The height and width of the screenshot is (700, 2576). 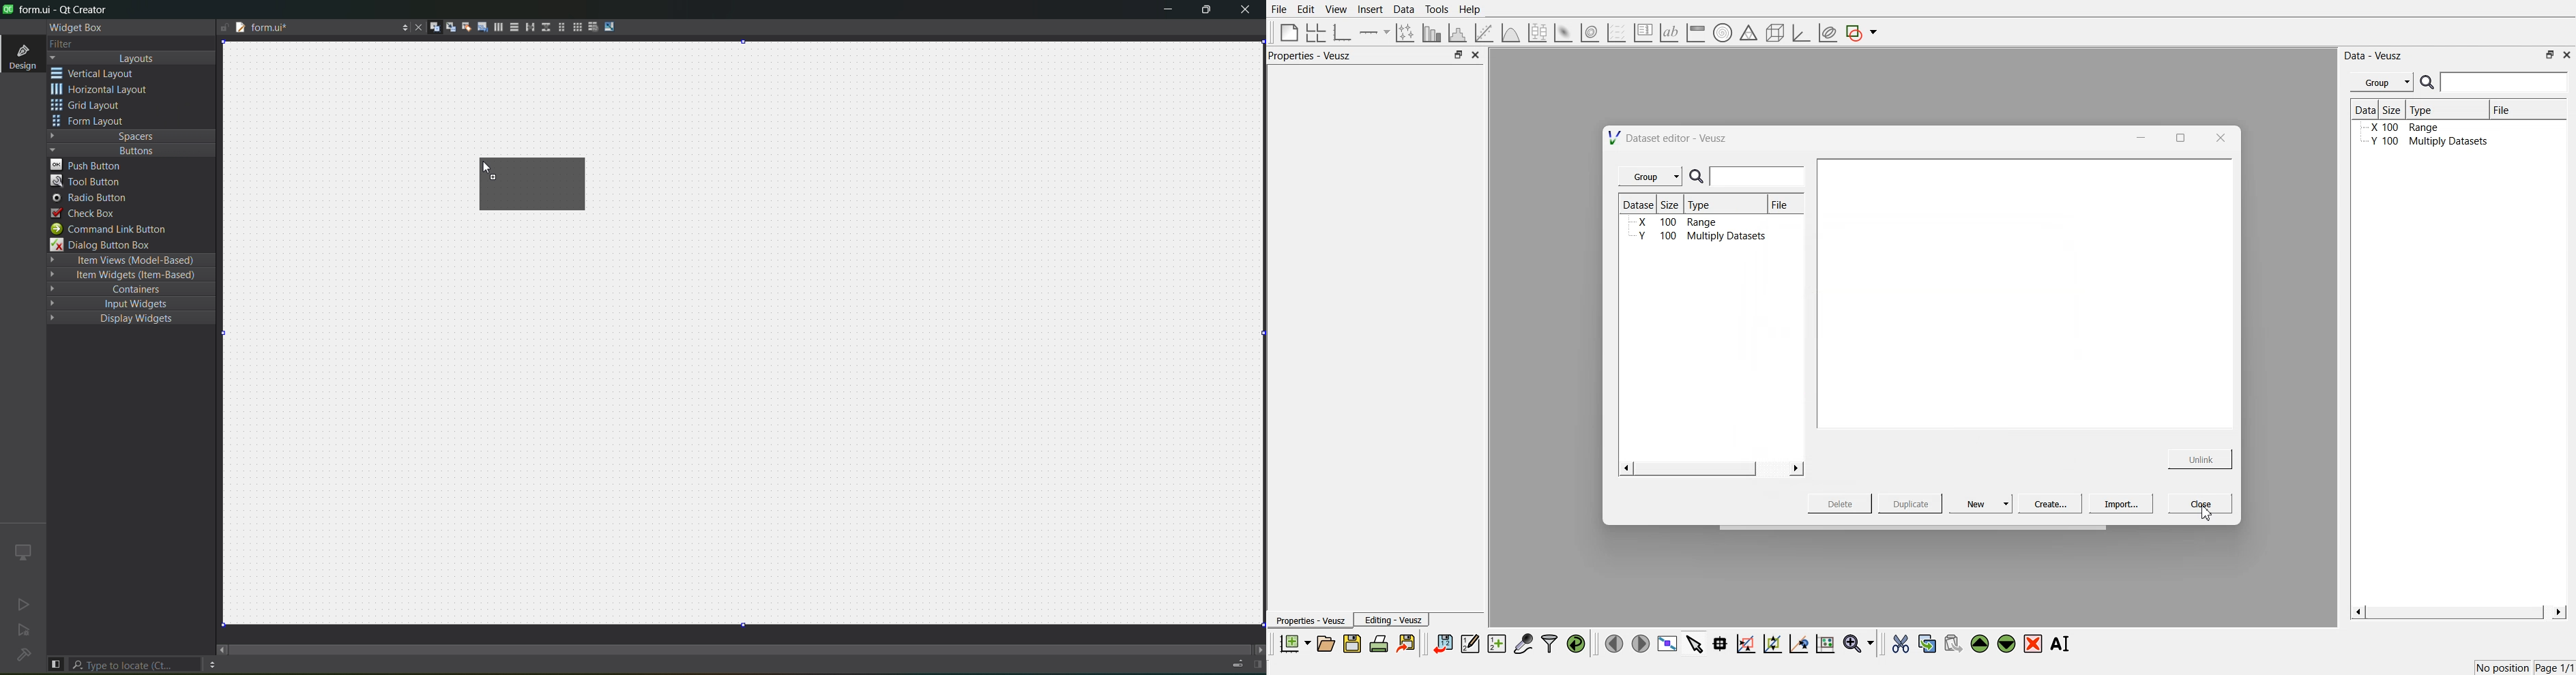 I want to click on horizontal layout, so click(x=104, y=91).